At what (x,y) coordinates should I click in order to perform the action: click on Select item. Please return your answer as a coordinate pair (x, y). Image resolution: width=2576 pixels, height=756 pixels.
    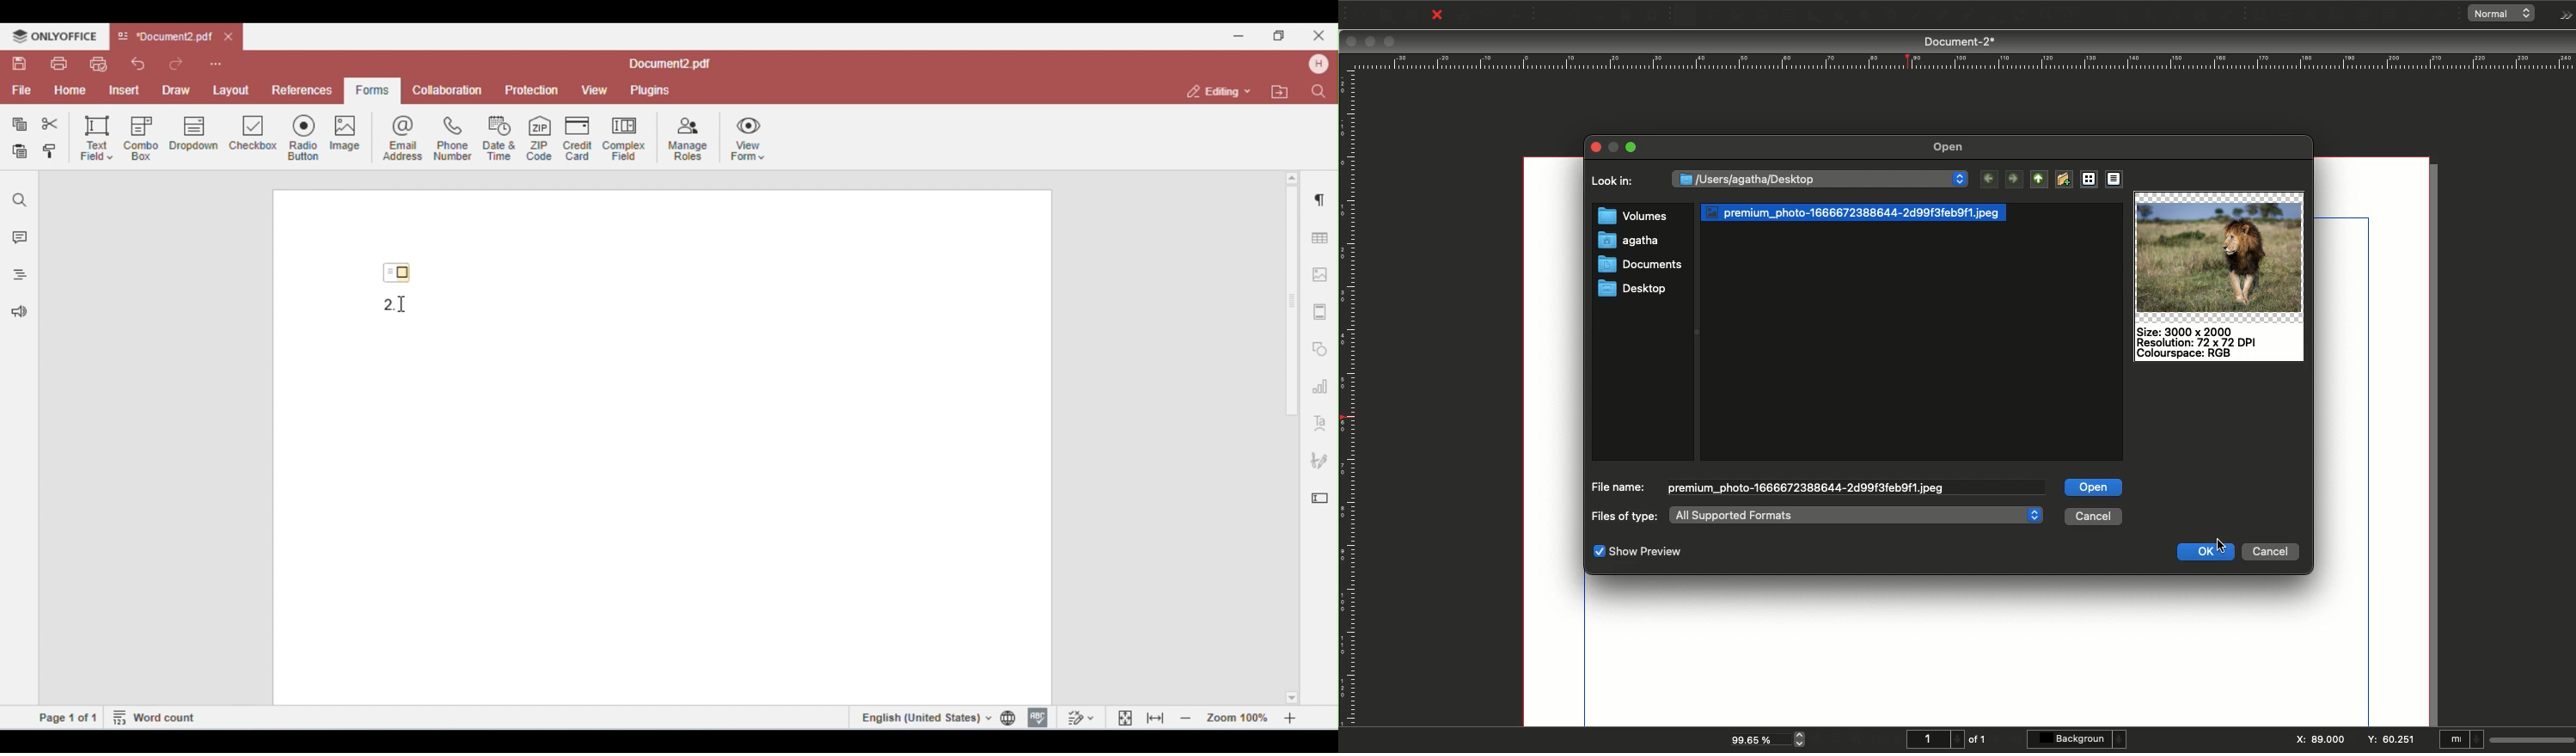
    Looking at the image, I should click on (1686, 16).